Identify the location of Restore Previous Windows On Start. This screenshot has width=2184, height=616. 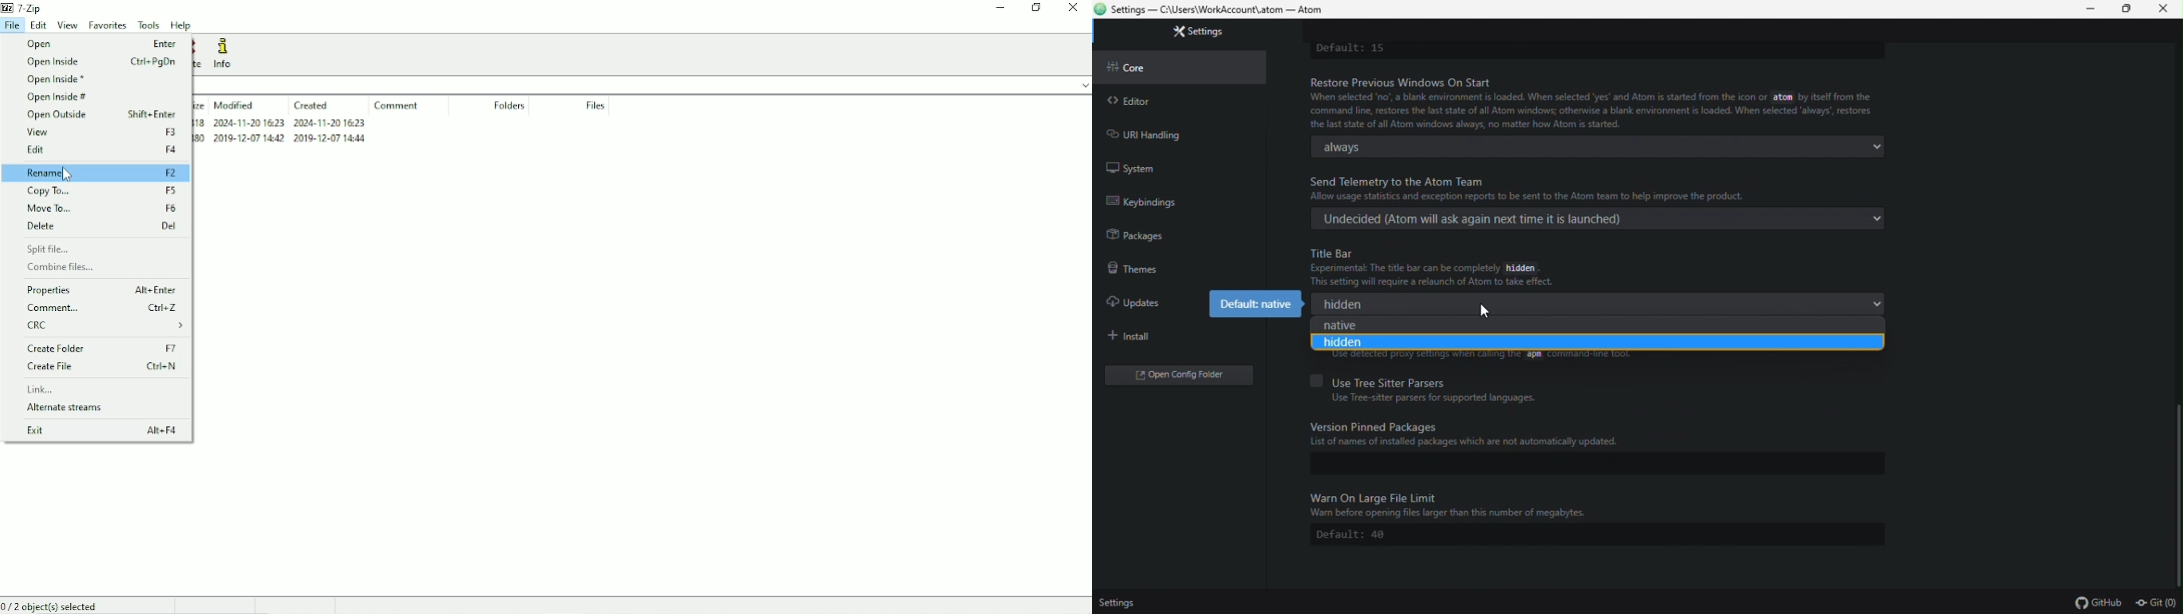
(1409, 82).